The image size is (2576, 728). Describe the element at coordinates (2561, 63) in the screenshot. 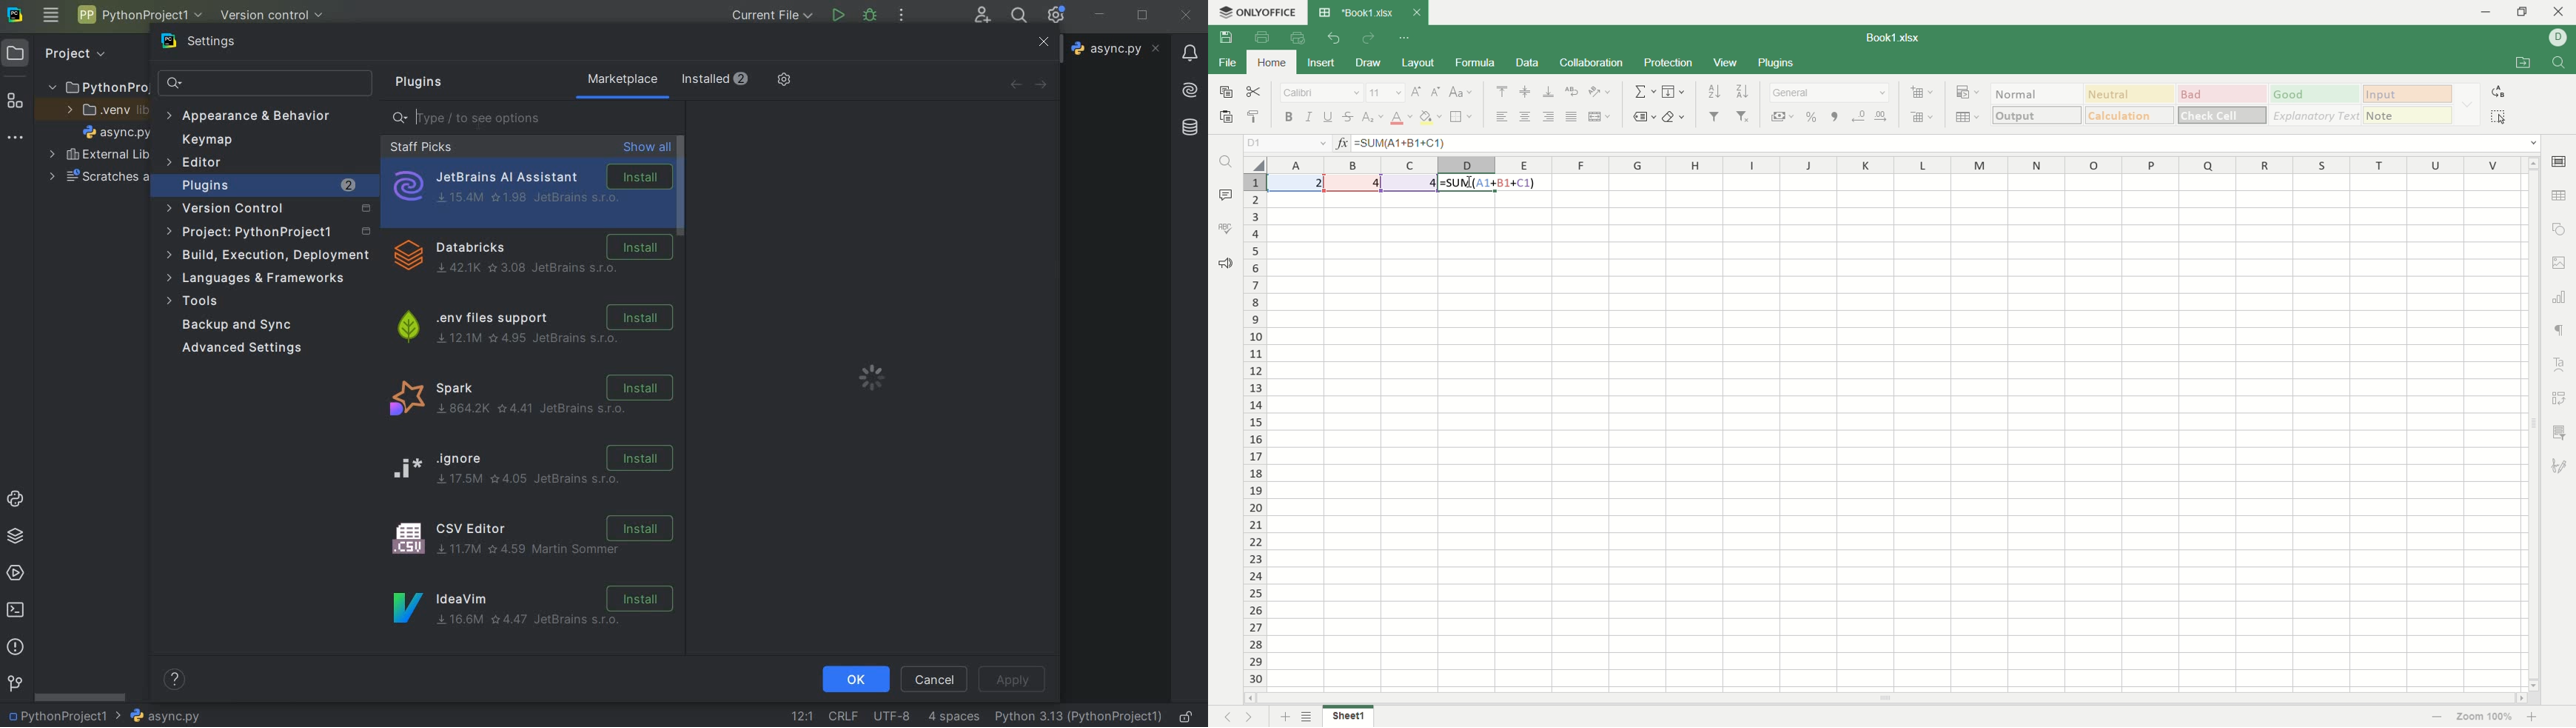

I see `find` at that location.